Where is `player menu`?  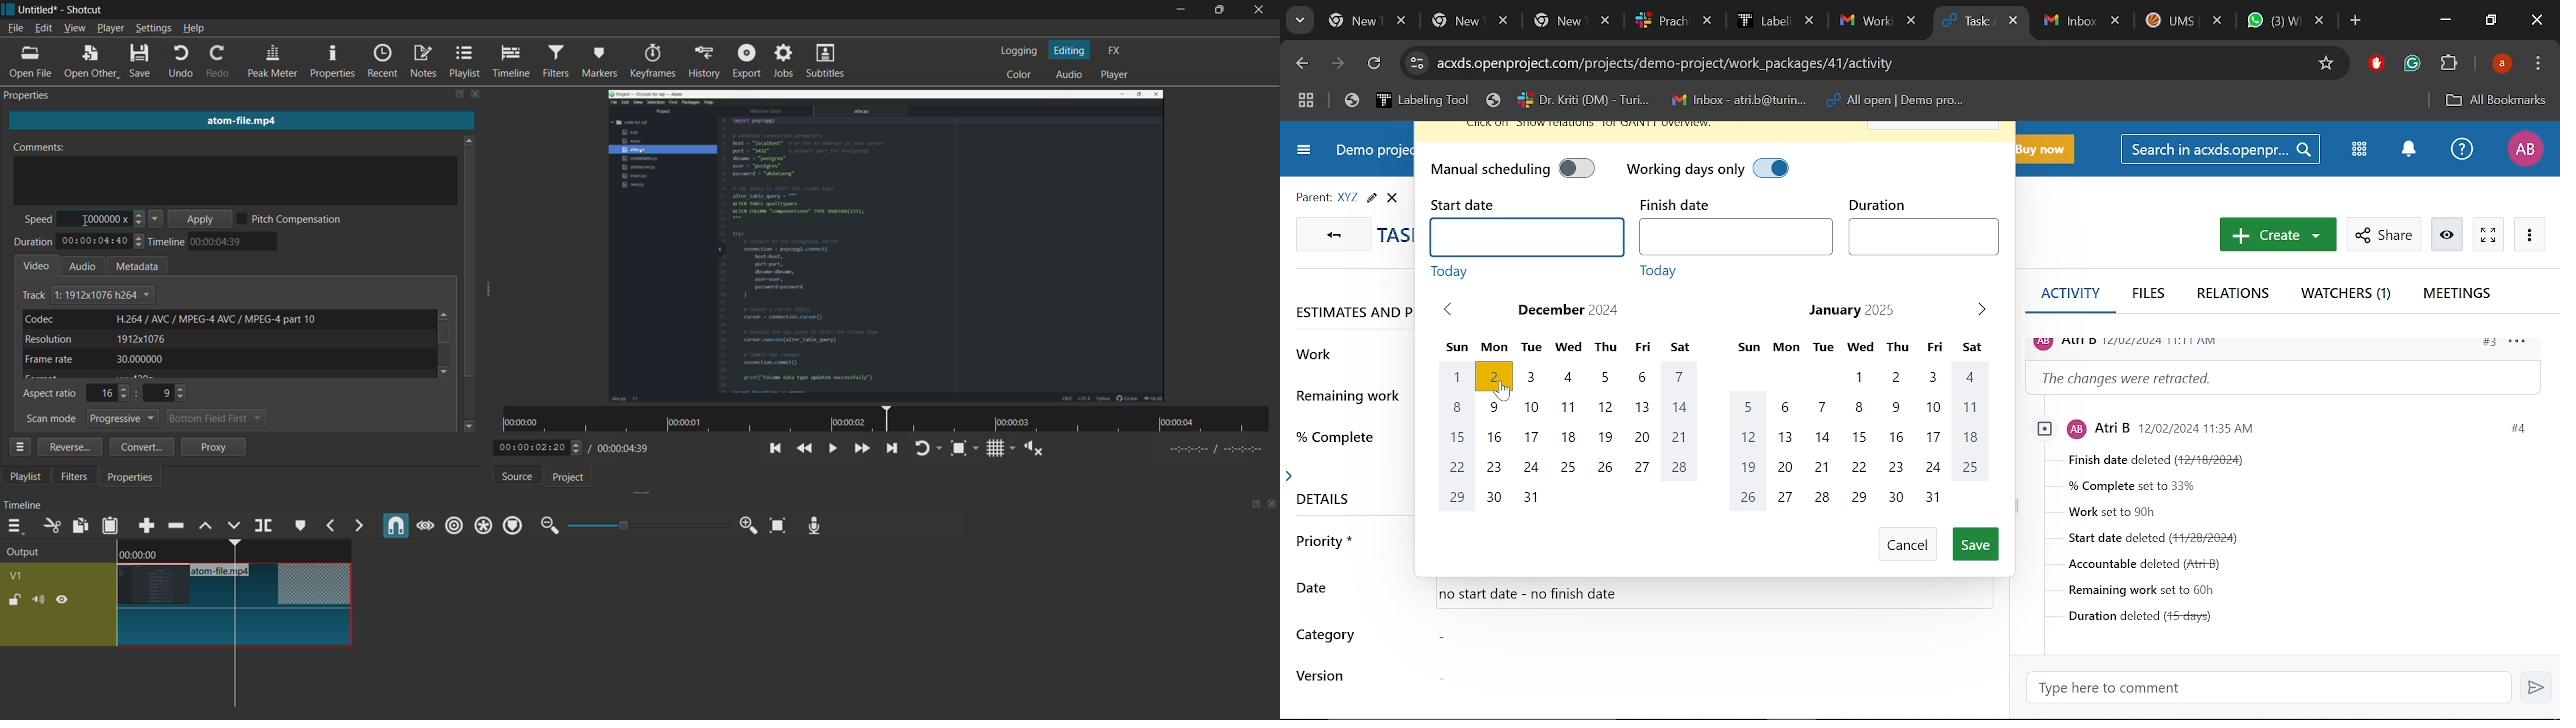 player menu is located at coordinates (110, 28).